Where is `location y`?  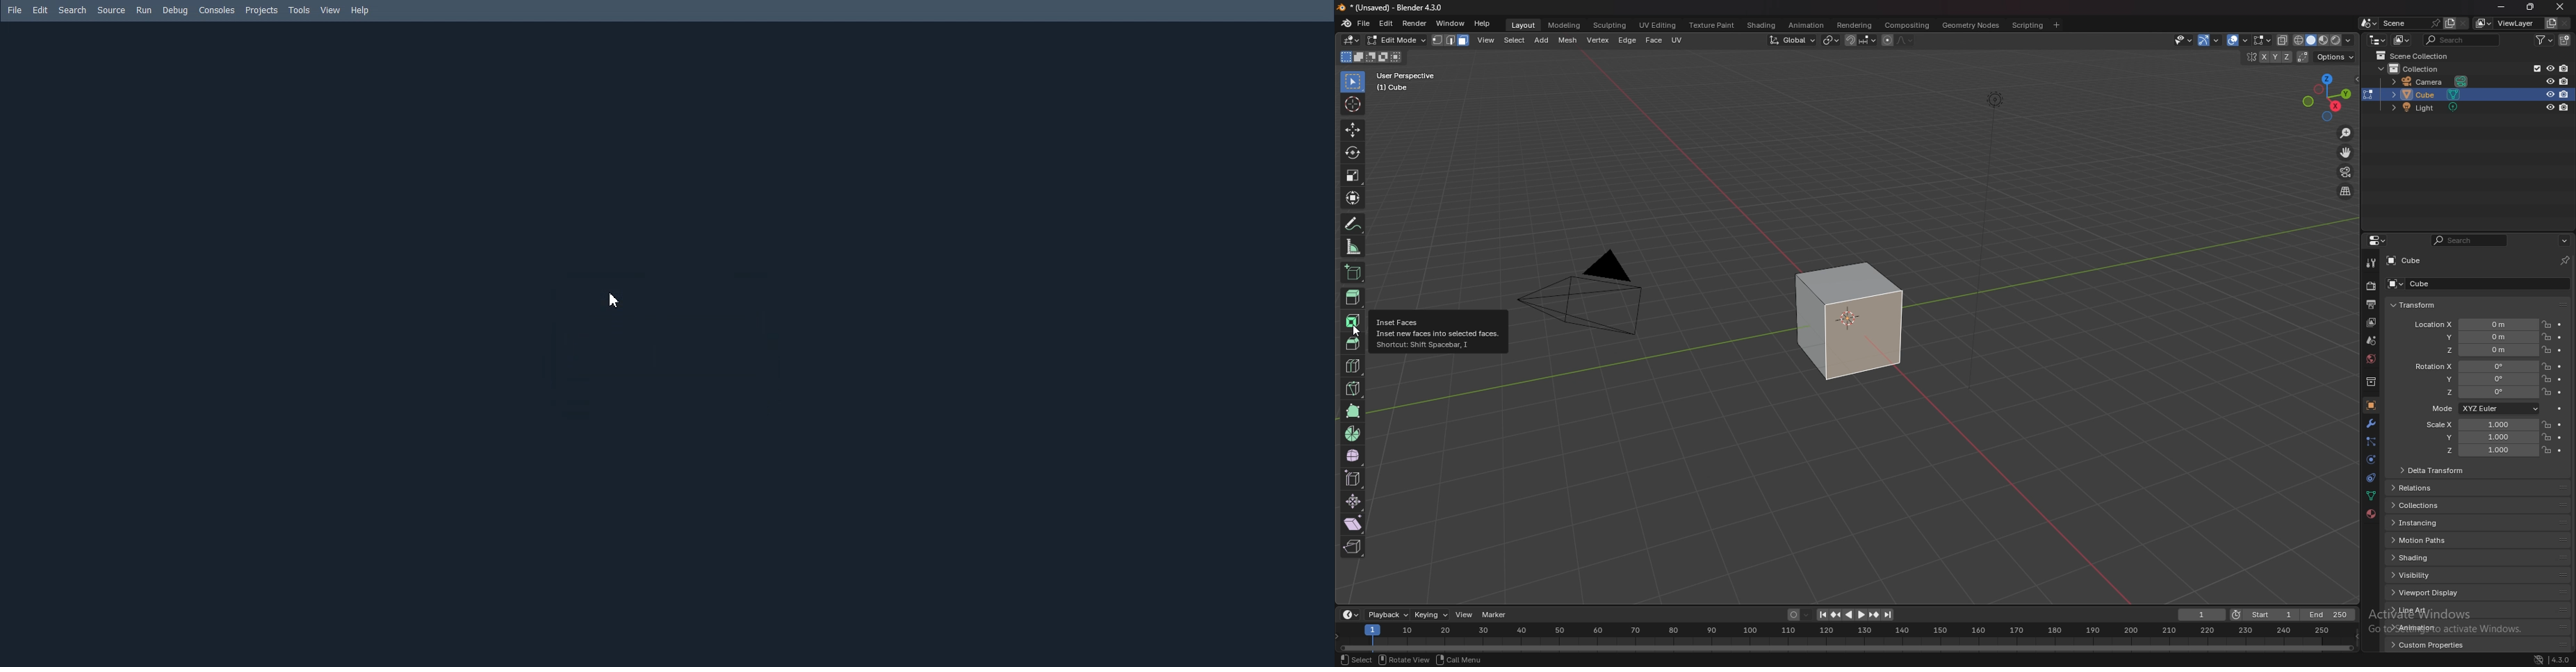 location y is located at coordinates (2475, 337).